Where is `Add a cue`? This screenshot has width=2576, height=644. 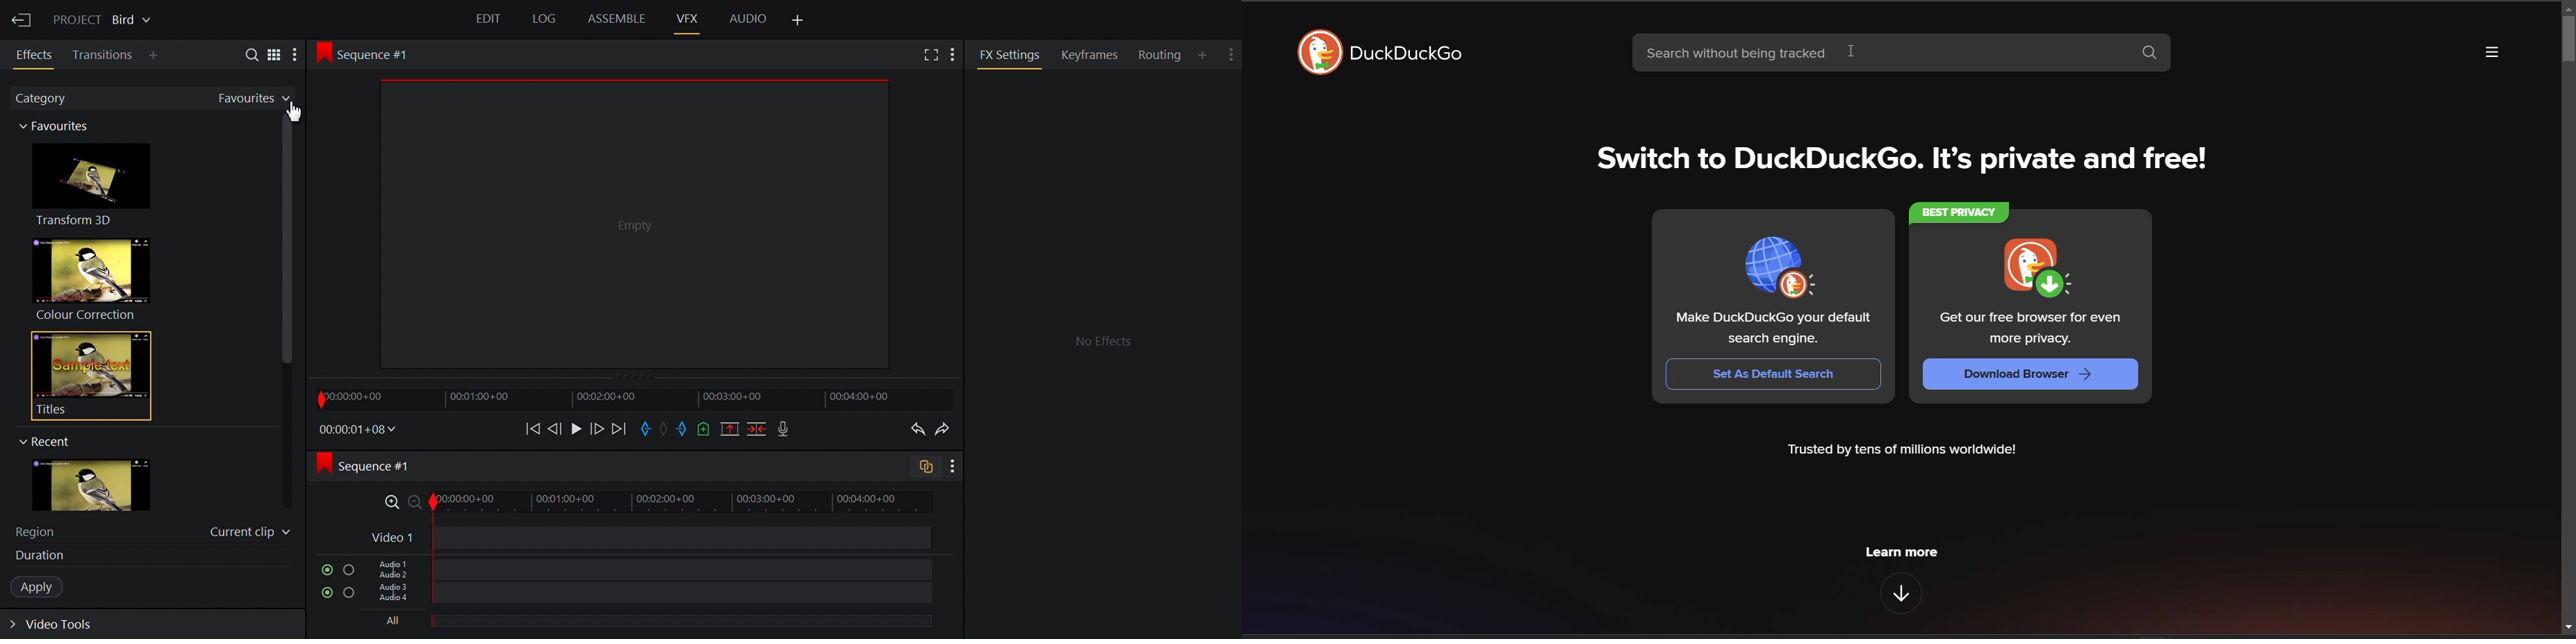 Add a cue is located at coordinates (704, 430).